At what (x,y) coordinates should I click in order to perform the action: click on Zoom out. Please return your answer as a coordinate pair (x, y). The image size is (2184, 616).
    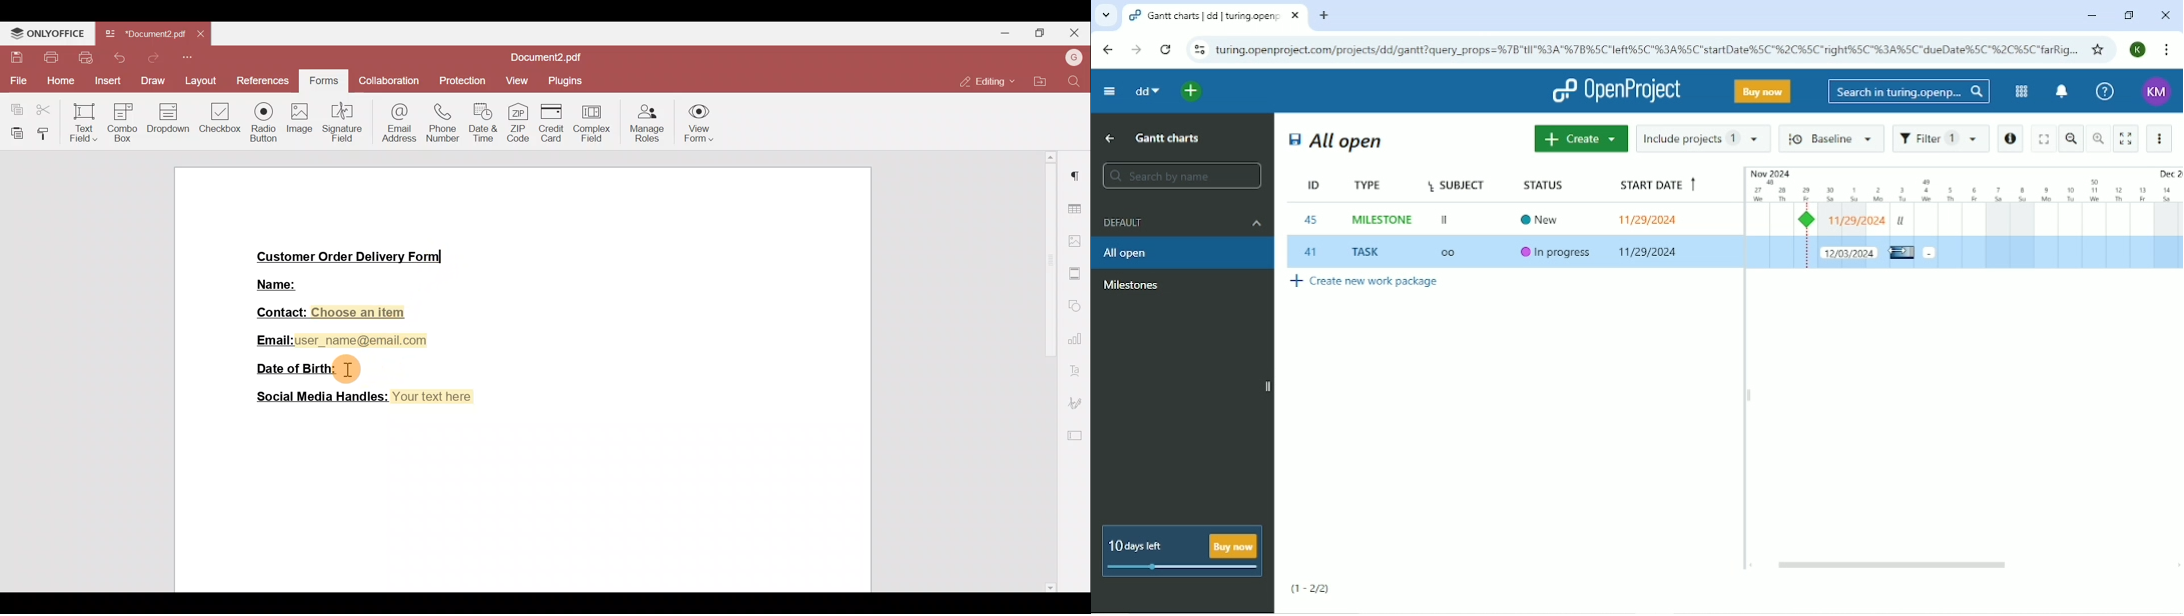
    Looking at the image, I should click on (2072, 138).